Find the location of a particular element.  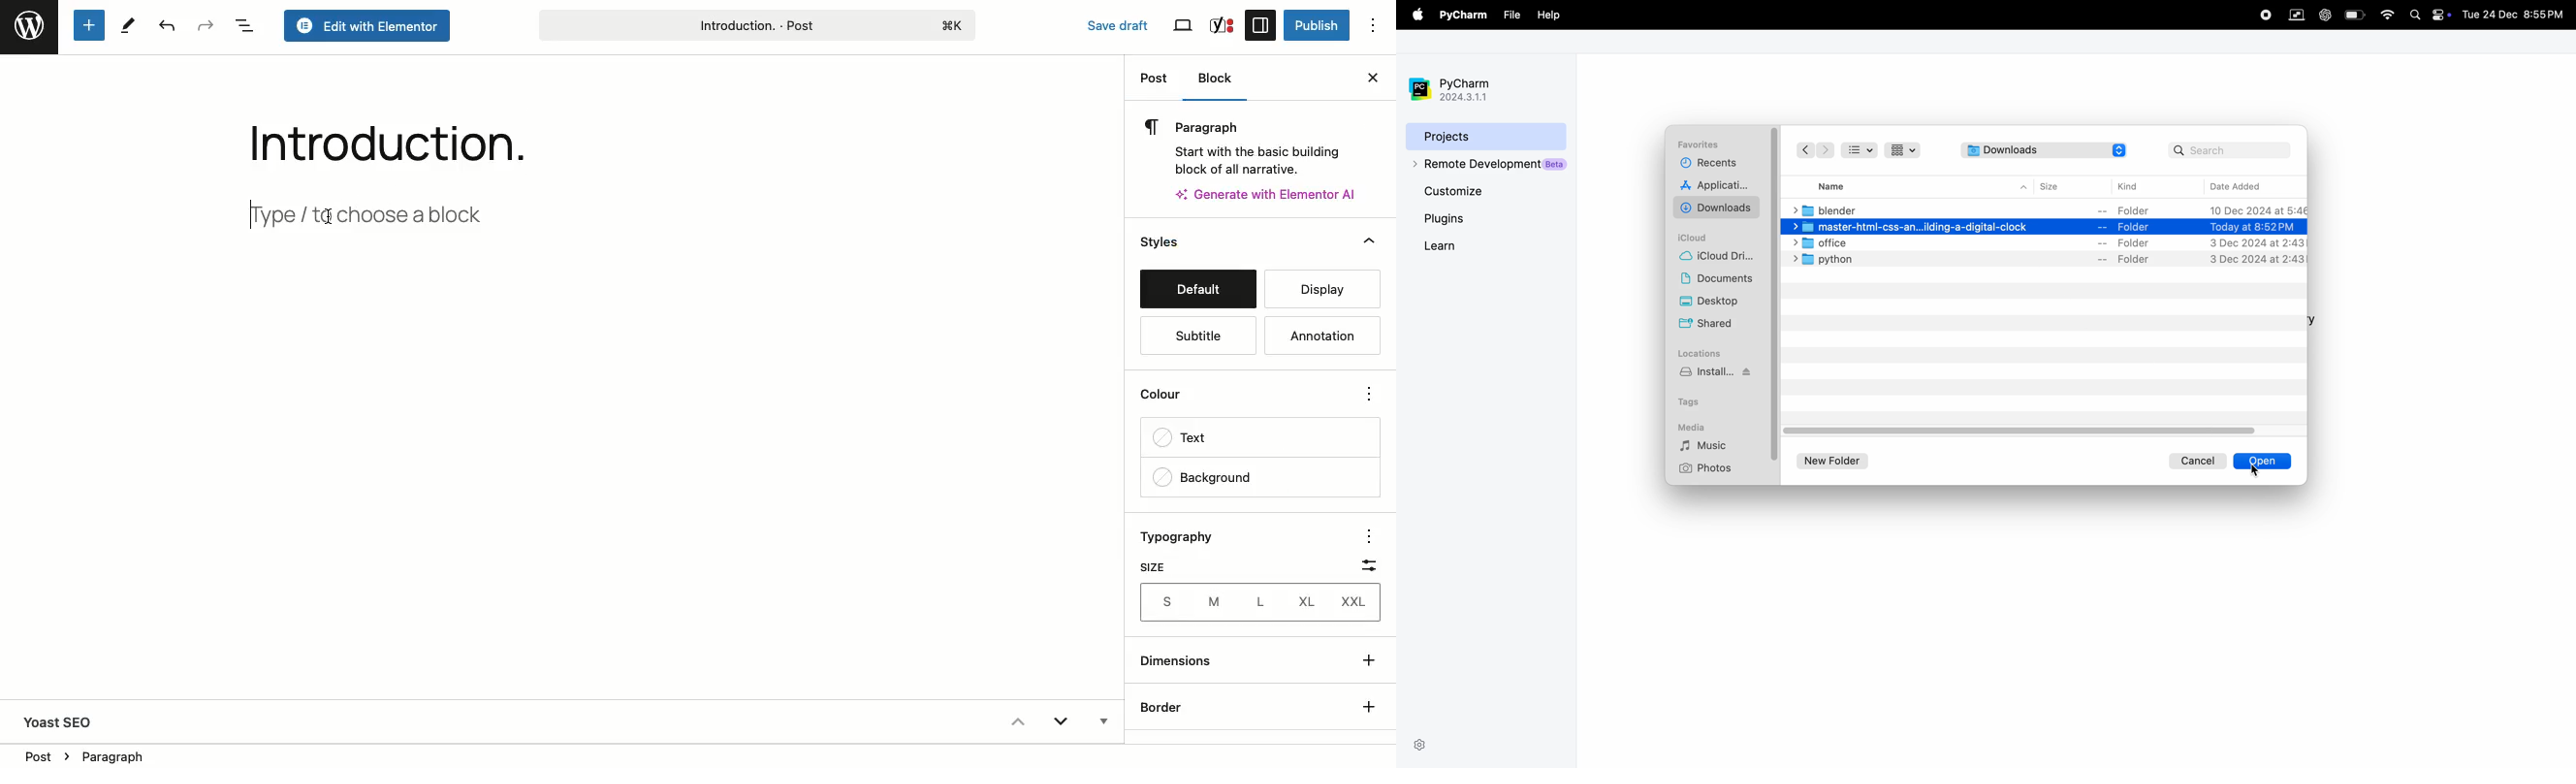

Scale is located at coordinates (1363, 561).